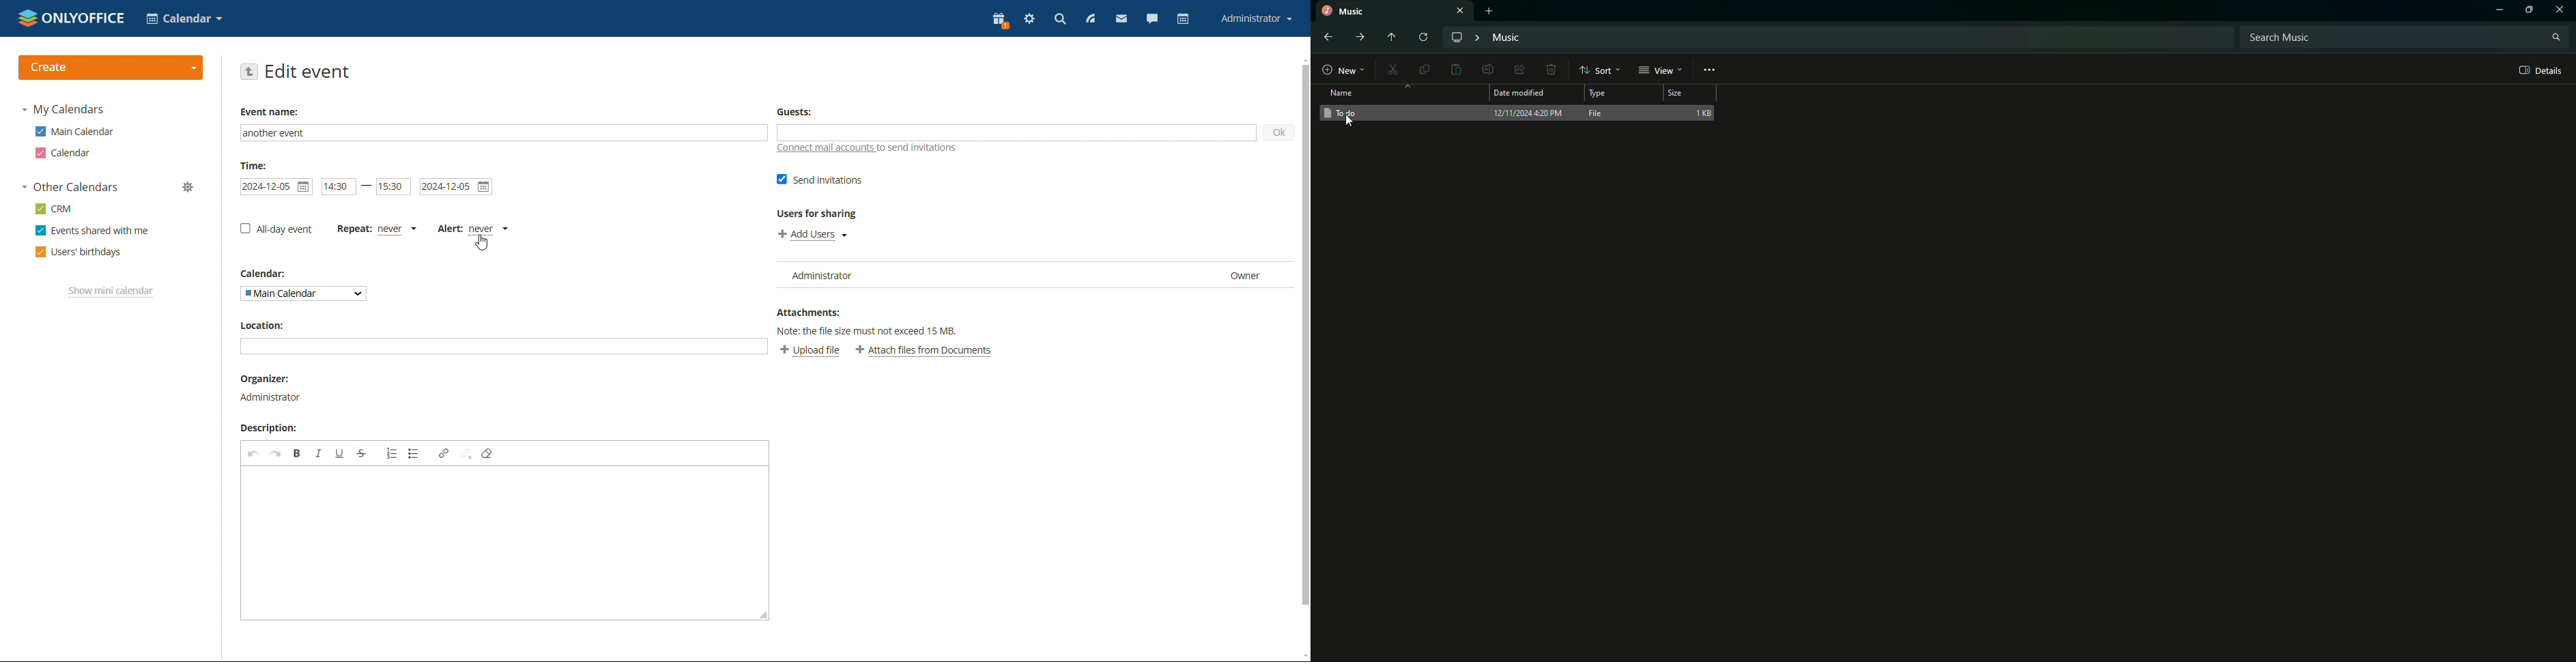  What do you see at coordinates (876, 330) in the screenshot?
I see `Note: the file size must not exceed 15 MB.` at bounding box center [876, 330].